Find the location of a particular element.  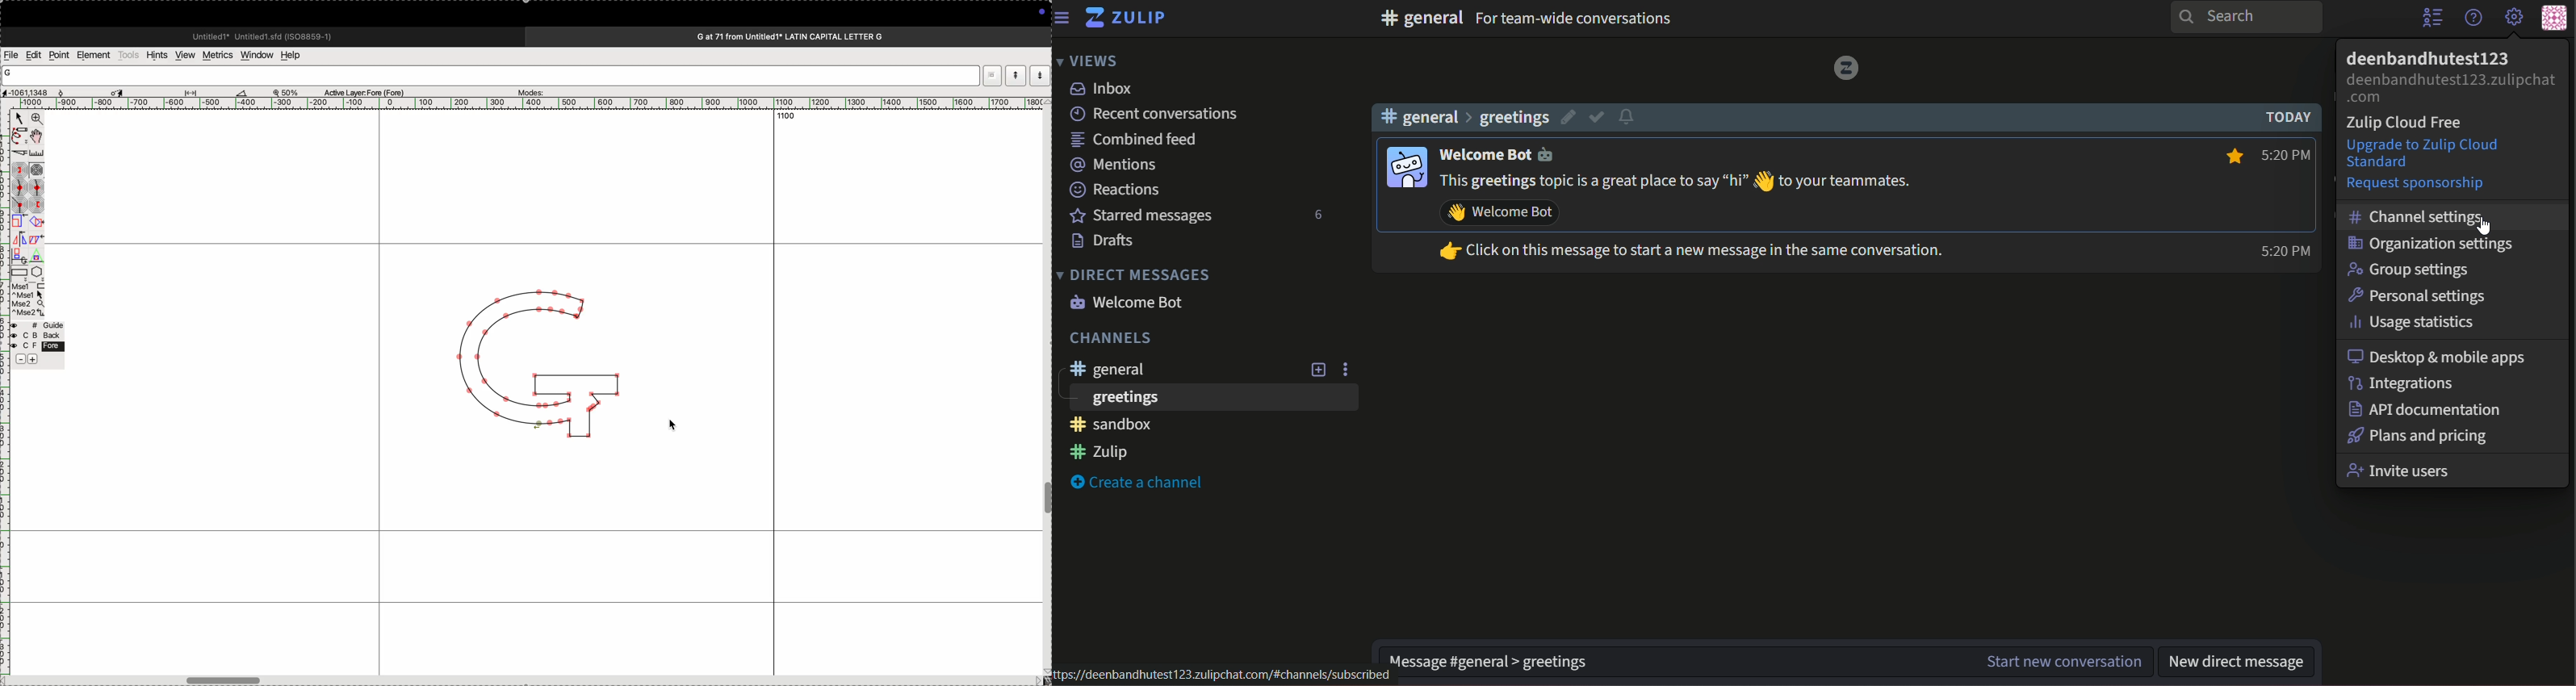

menu bar is located at coordinates (1063, 17).